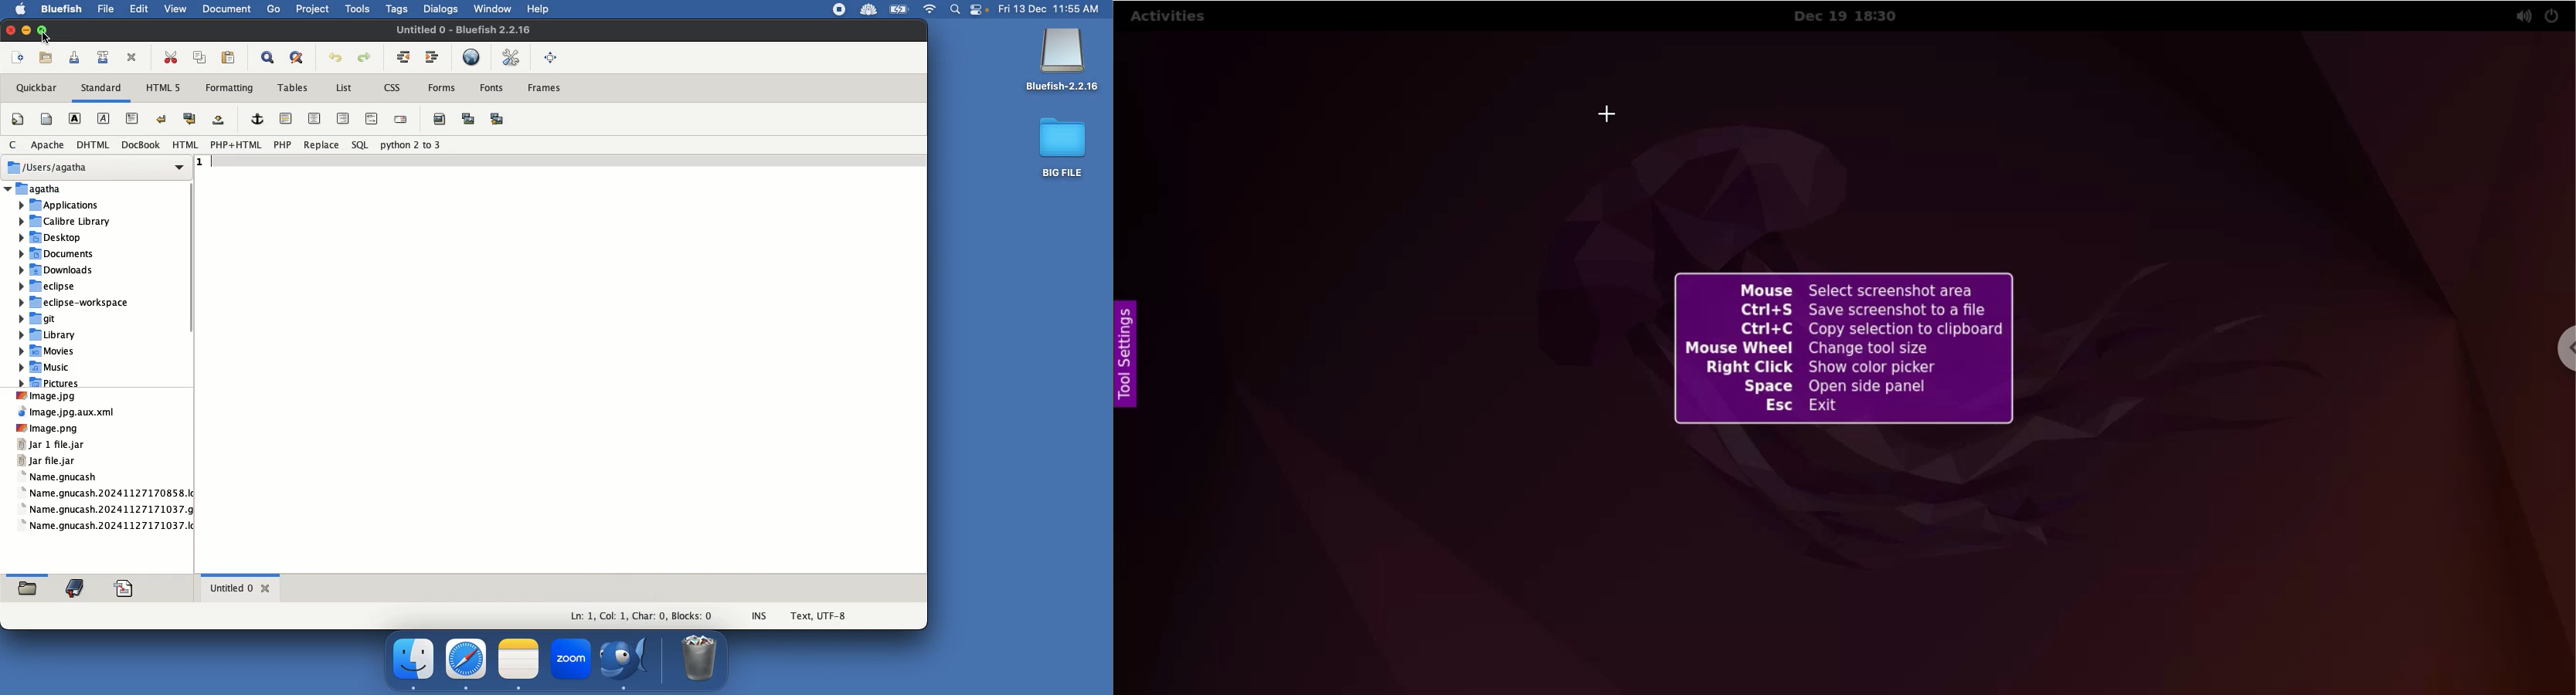  I want to click on Open, so click(47, 58).